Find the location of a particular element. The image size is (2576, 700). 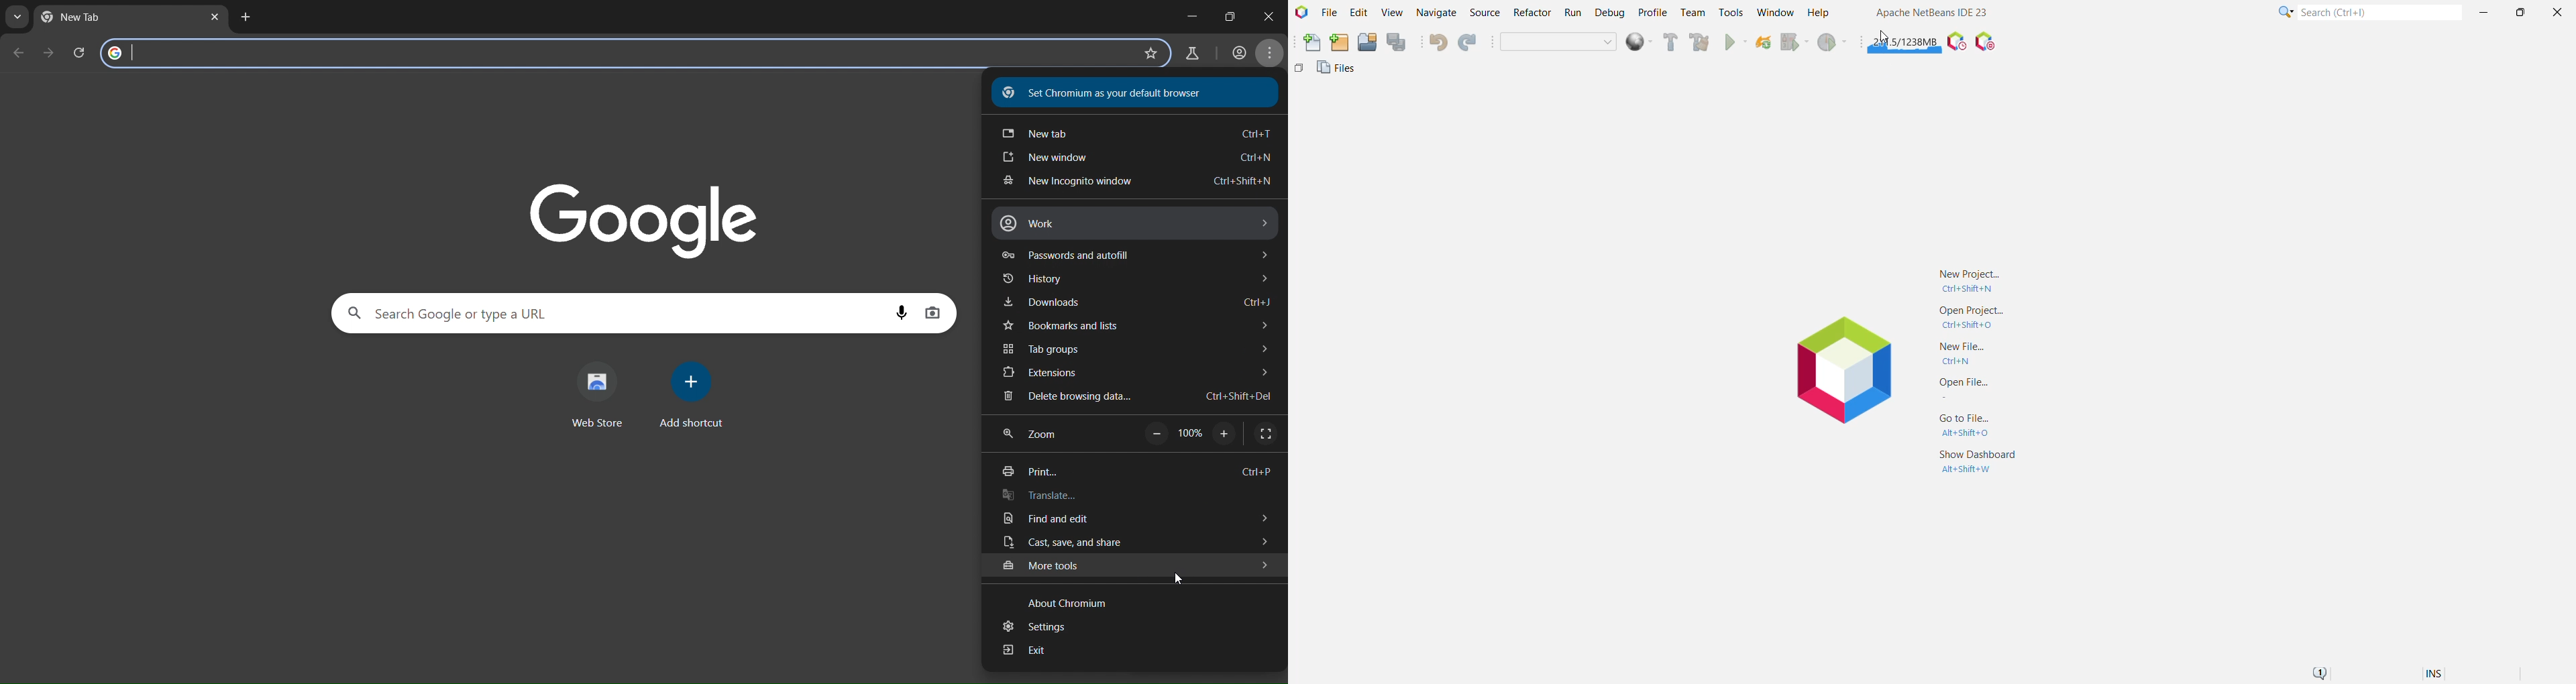

Set Chromium as your default browser is located at coordinates (1124, 93).